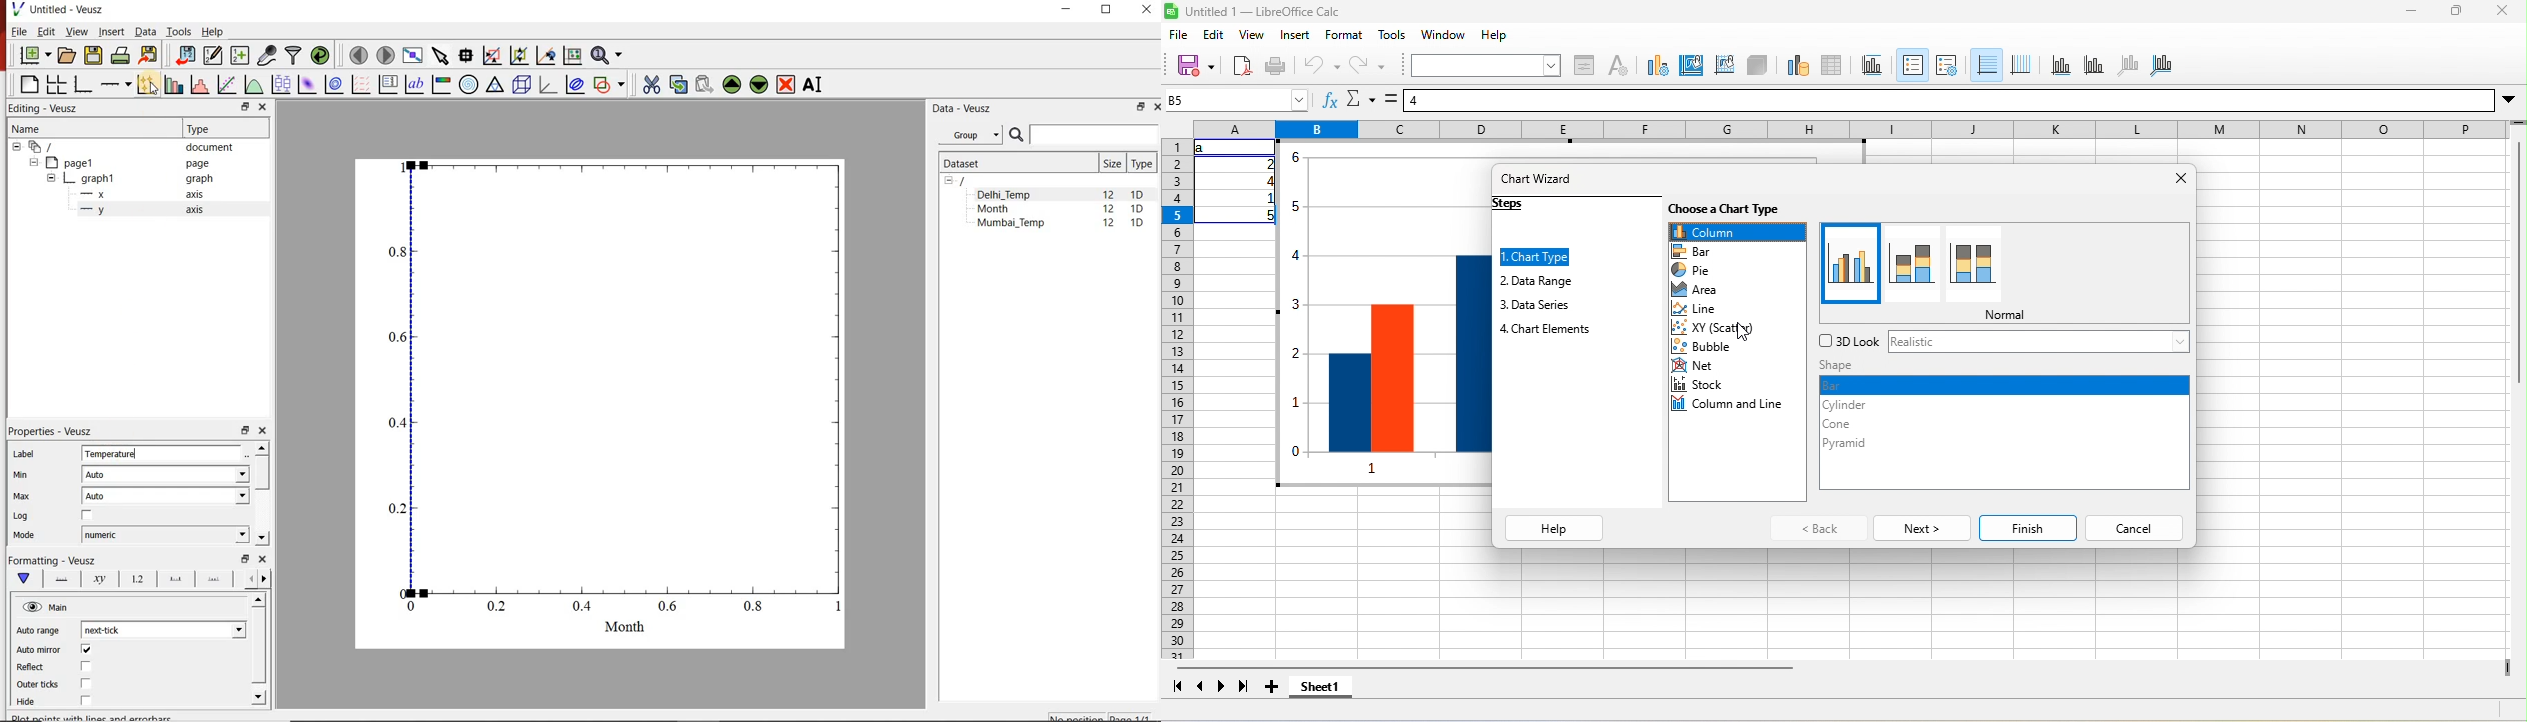  Describe the element at coordinates (1138, 194) in the screenshot. I see `1D` at that location.